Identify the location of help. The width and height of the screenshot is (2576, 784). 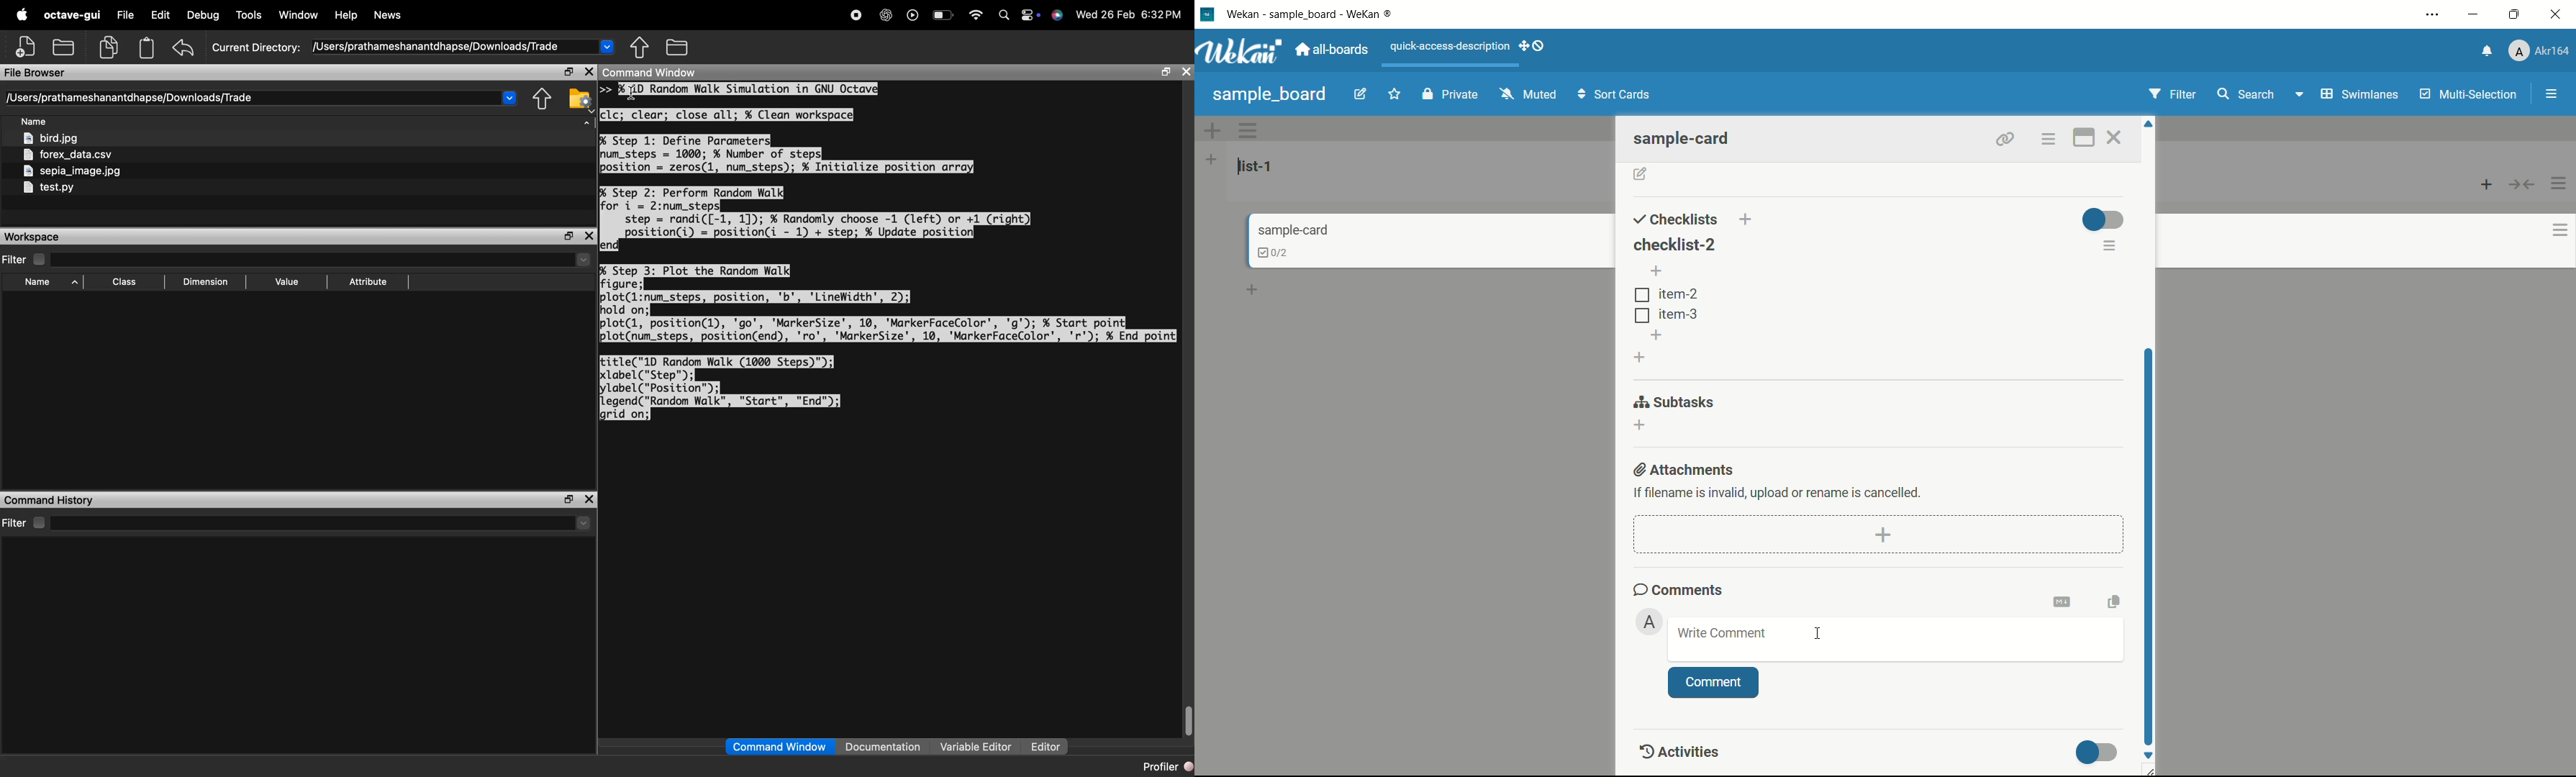
(345, 15).